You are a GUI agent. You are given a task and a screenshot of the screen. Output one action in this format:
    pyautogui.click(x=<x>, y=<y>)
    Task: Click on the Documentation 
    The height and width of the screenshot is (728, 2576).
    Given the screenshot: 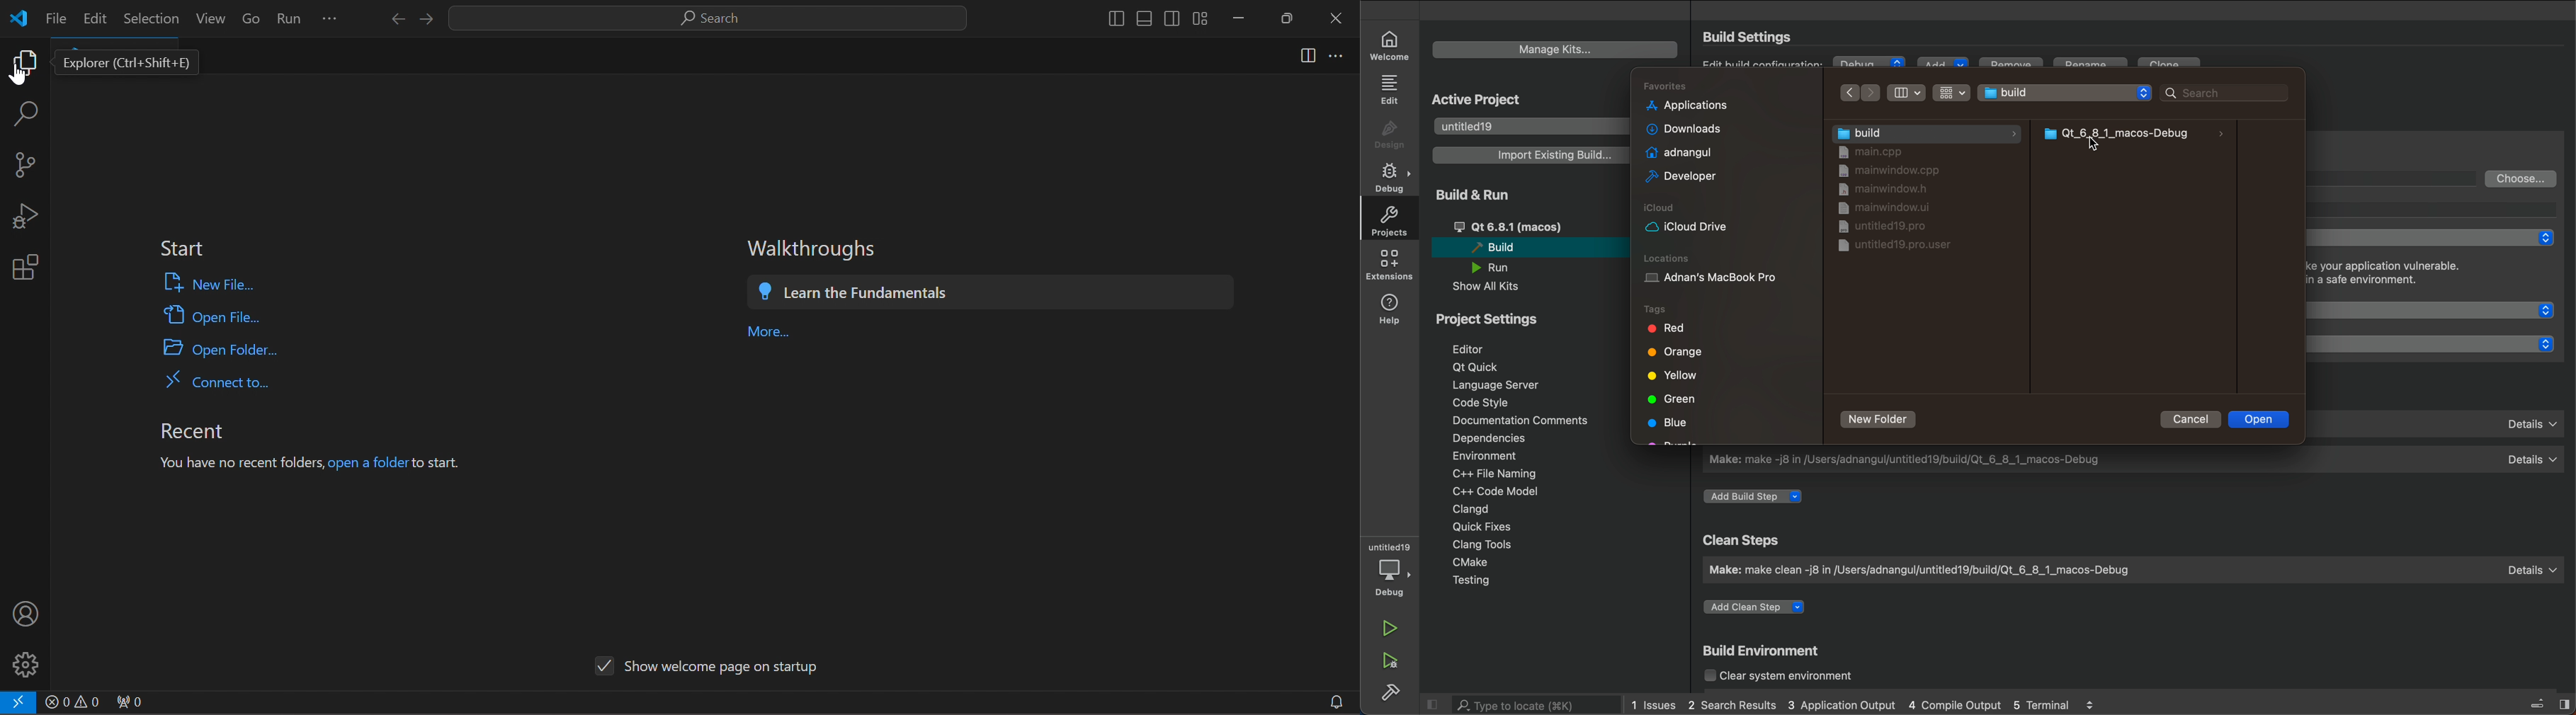 What is the action you would take?
    pyautogui.click(x=1517, y=421)
    